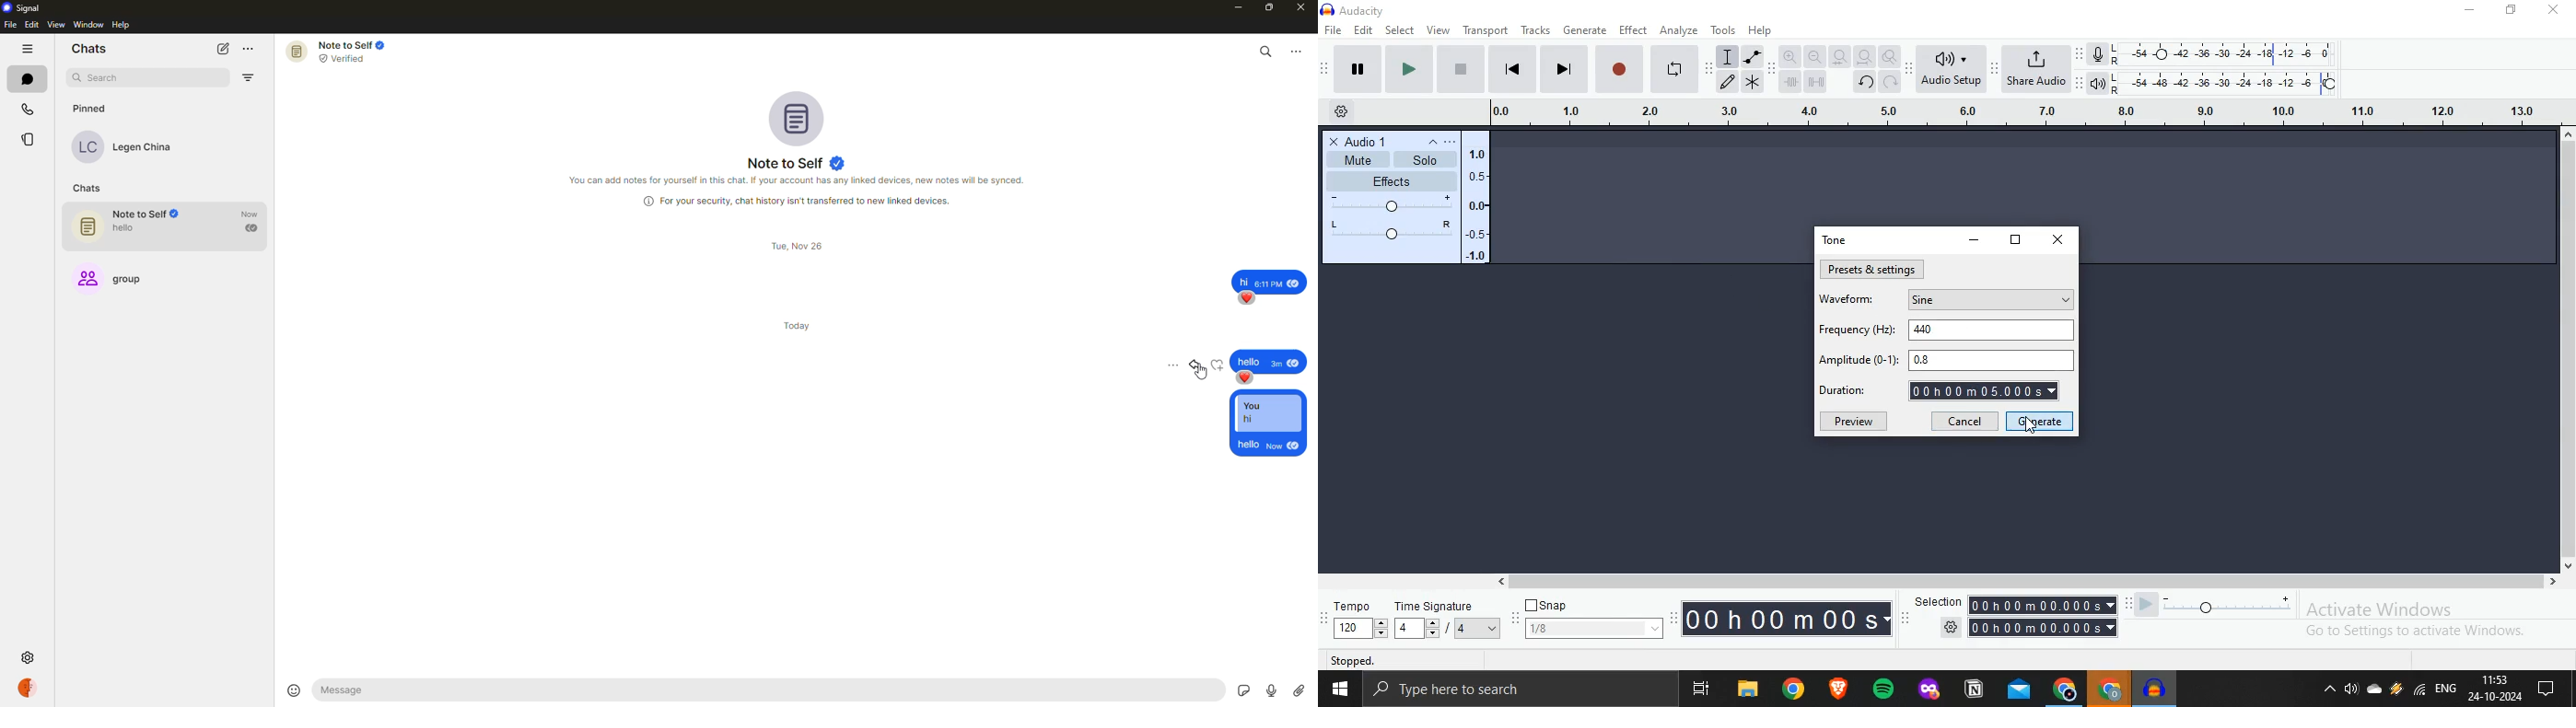  Describe the element at coordinates (1821, 84) in the screenshot. I see `Multi time shift` at that location.